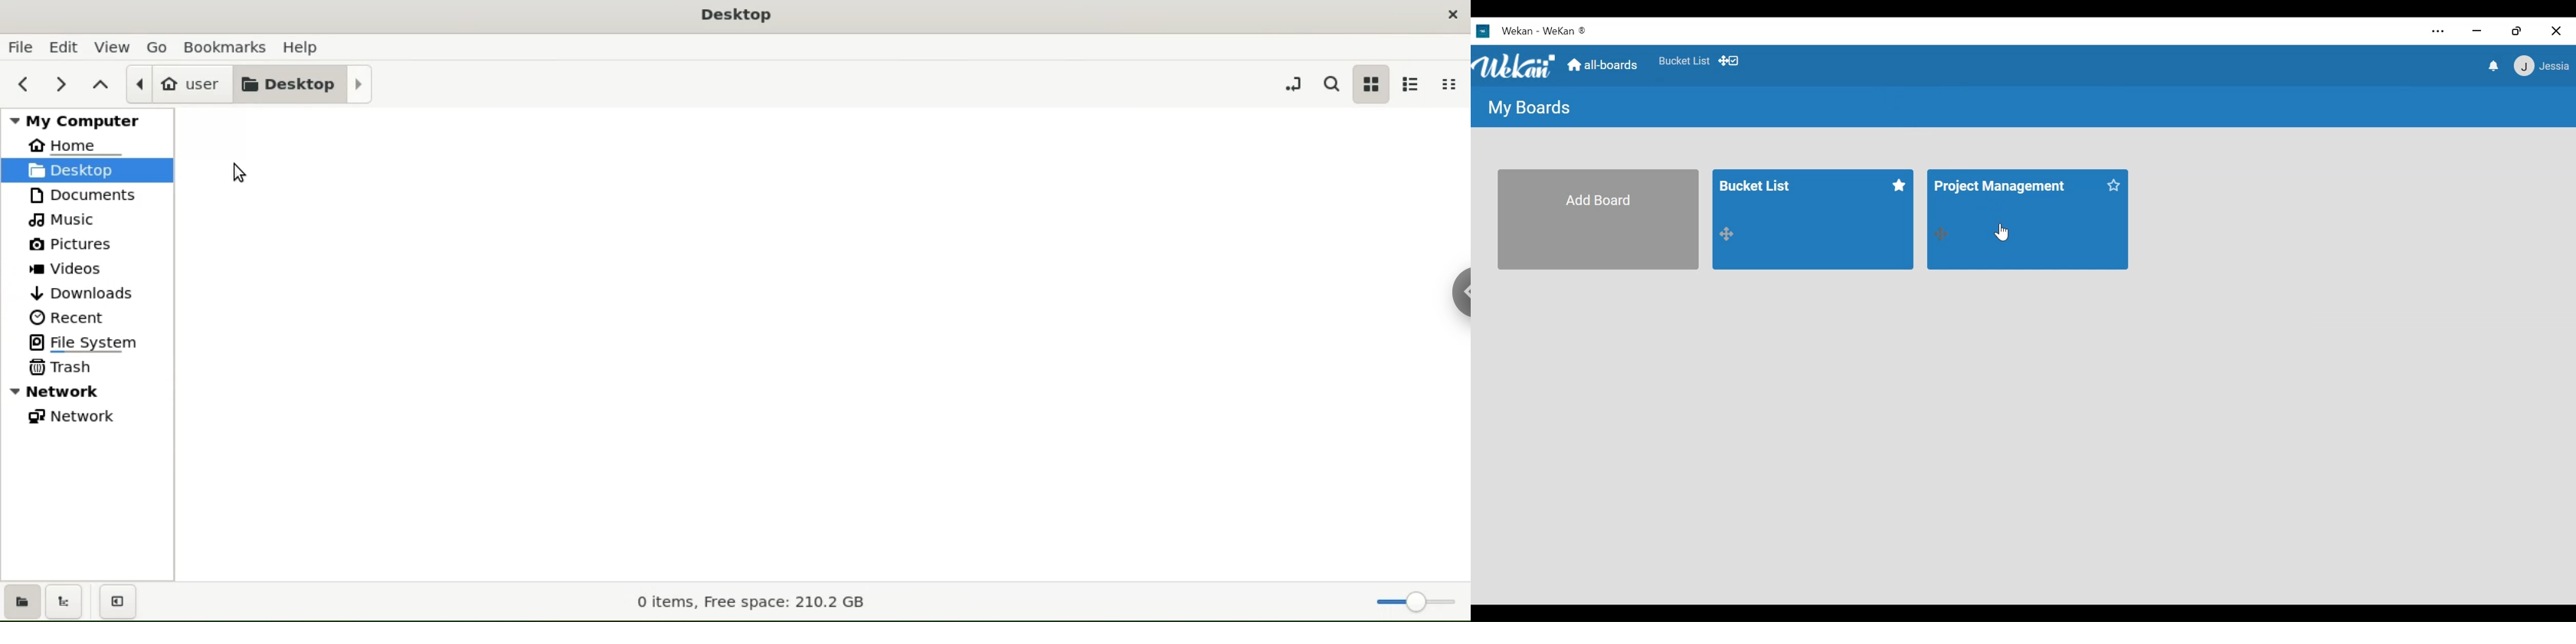 This screenshot has width=2576, height=644. I want to click on Member Settings, so click(2543, 66).